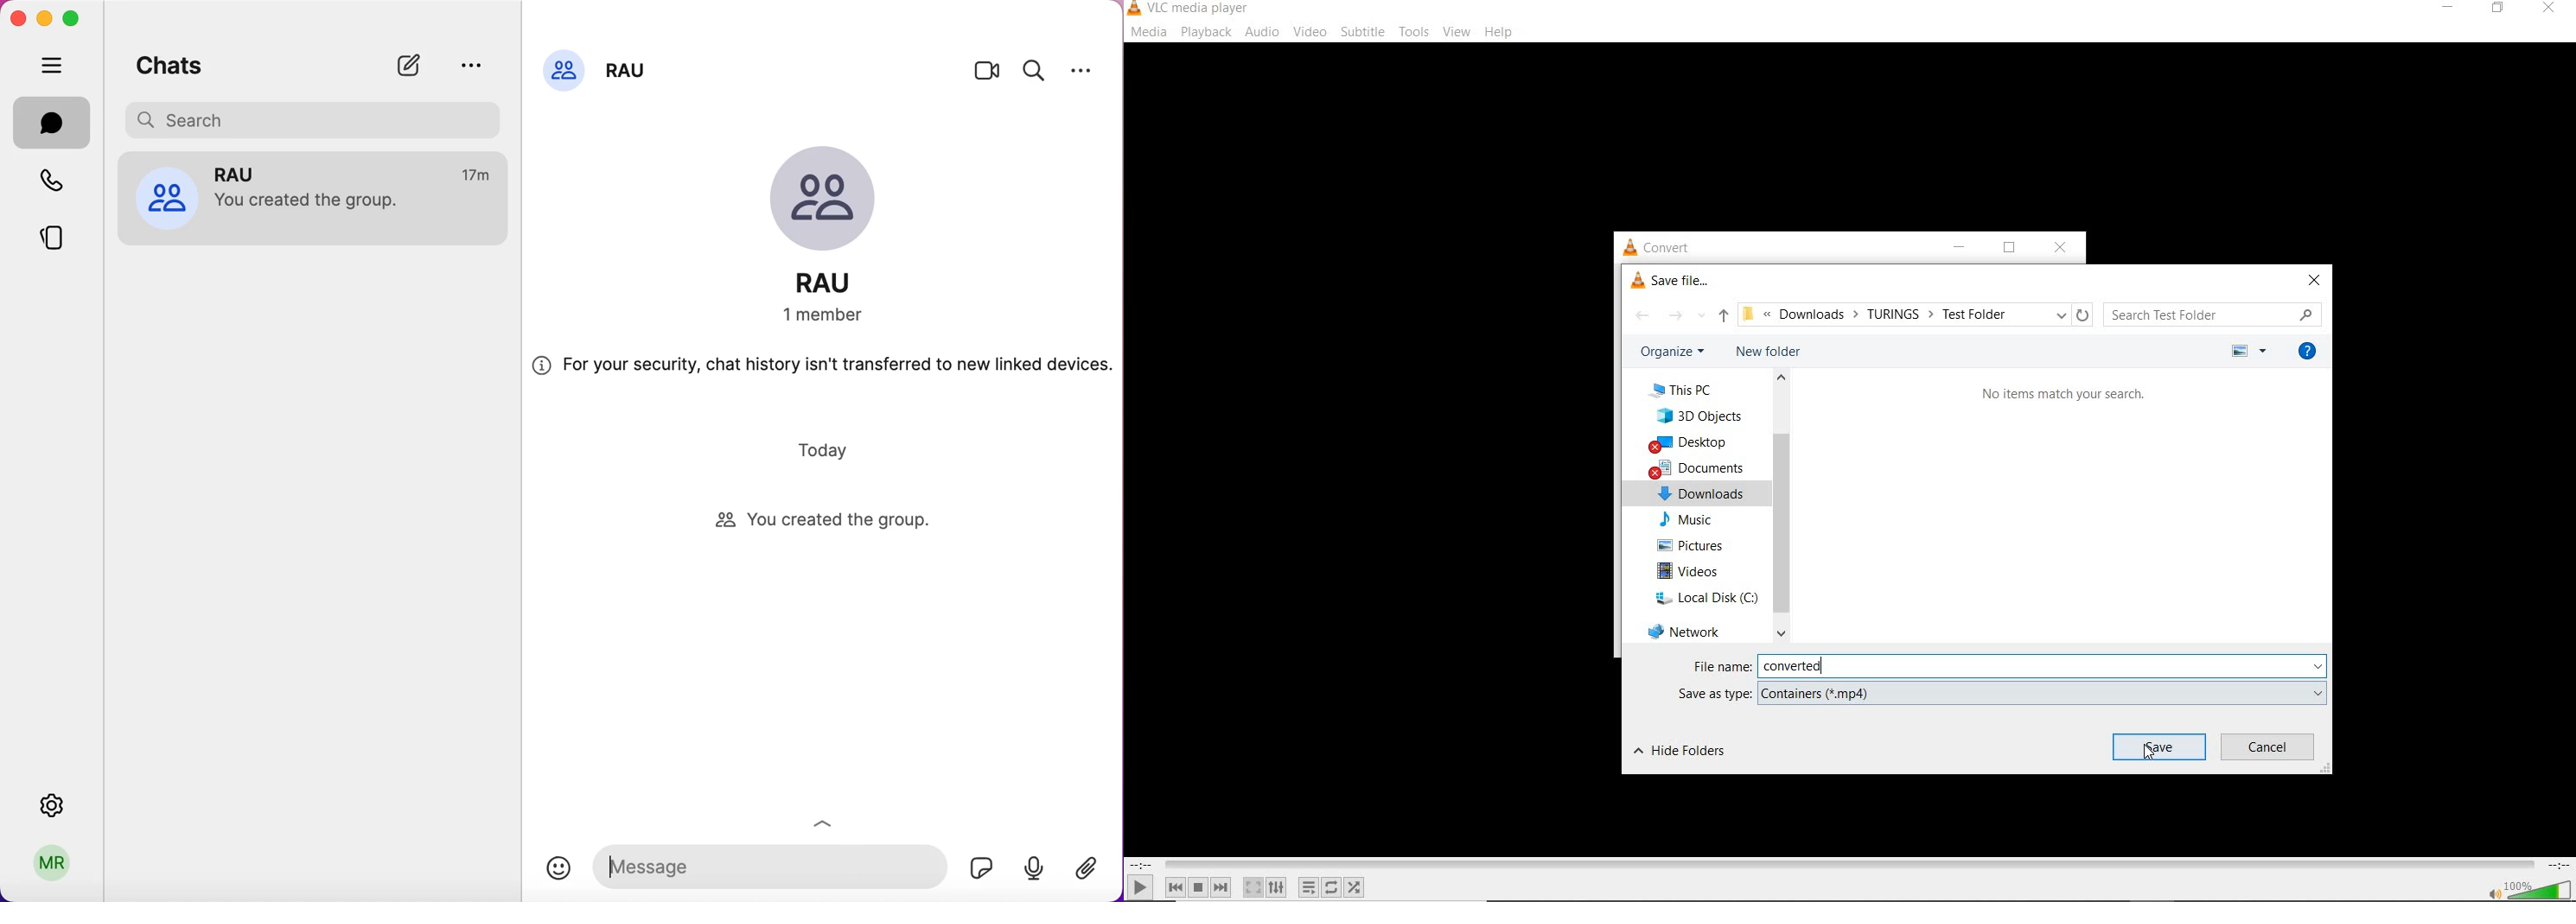 The image size is (2576, 924). Describe the element at coordinates (76, 19) in the screenshot. I see `maximize` at that location.